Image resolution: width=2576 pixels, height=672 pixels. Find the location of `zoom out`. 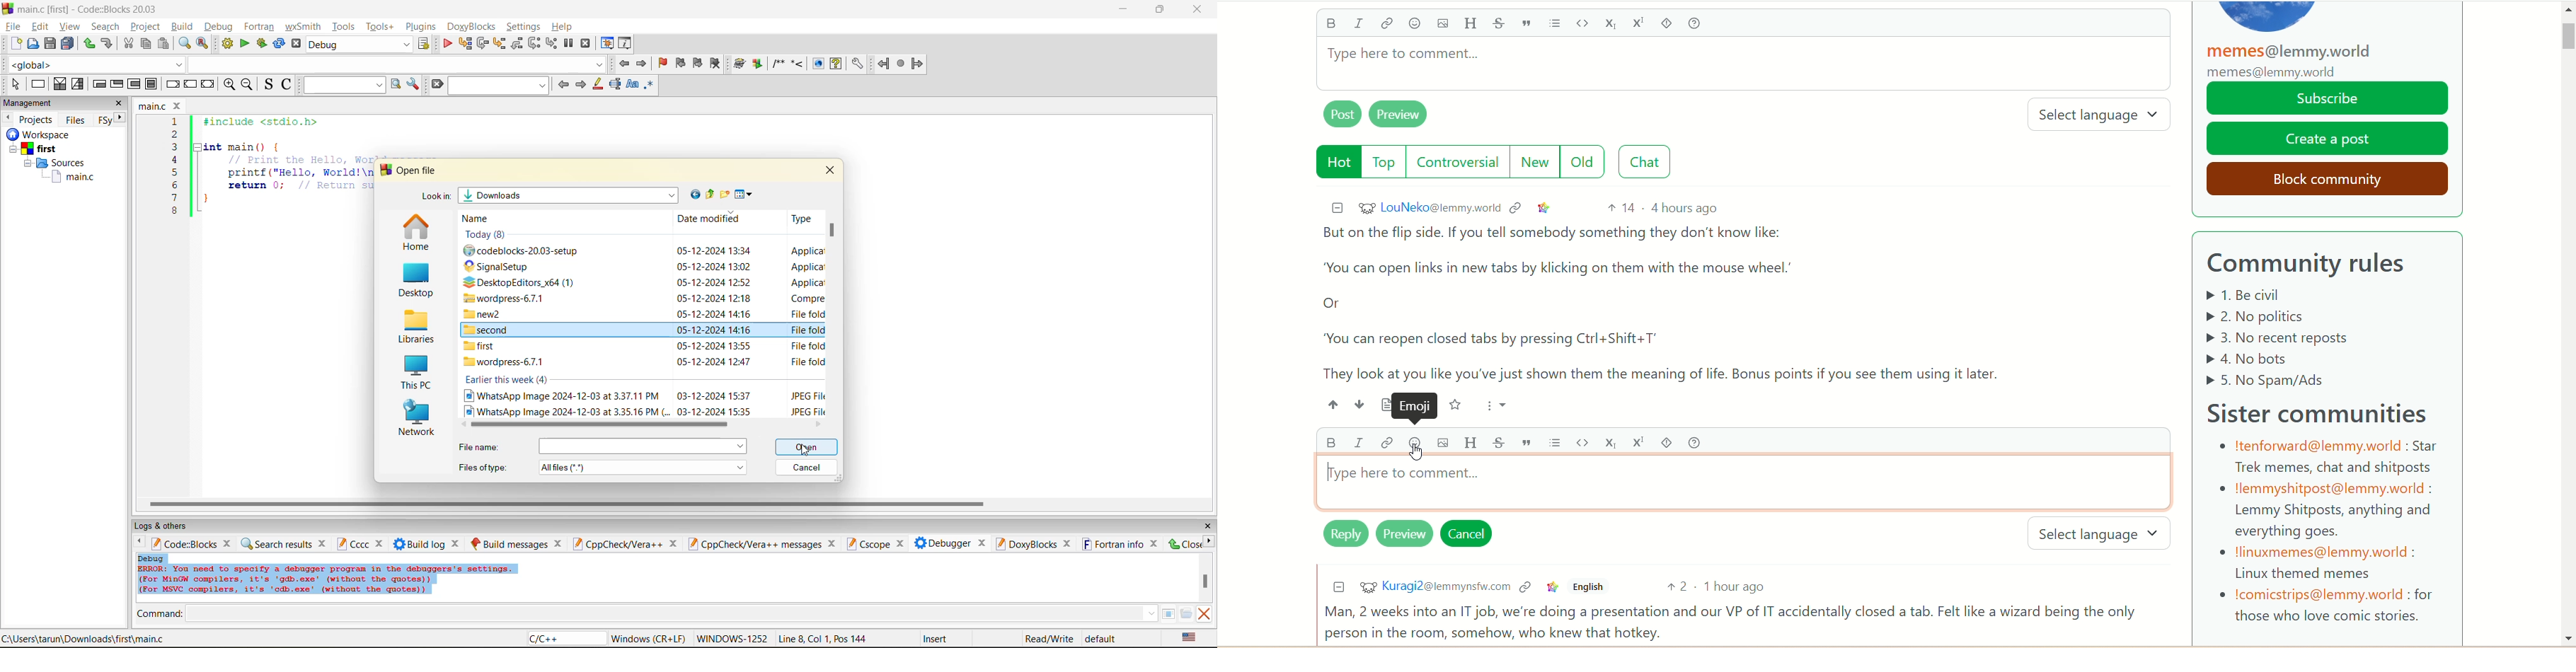

zoom out is located at coordinates (247, 85).